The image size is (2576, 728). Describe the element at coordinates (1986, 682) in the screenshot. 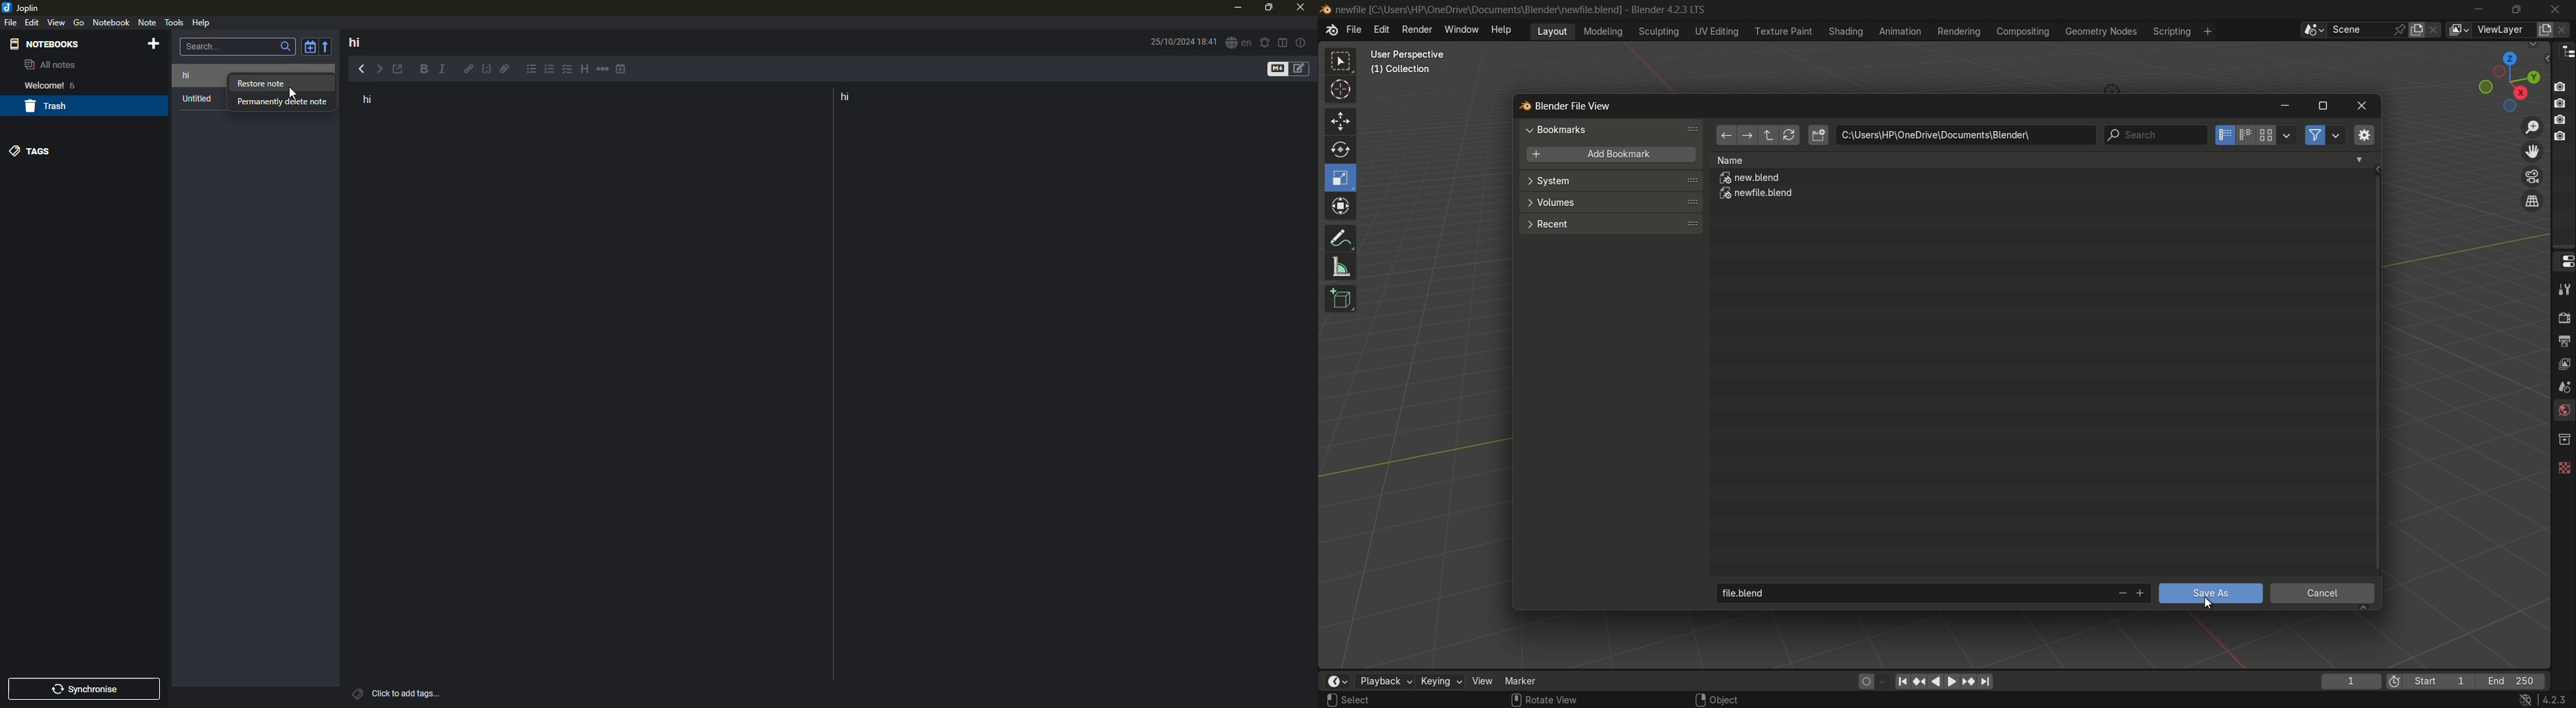

I see `jump to endpoint` at that location.